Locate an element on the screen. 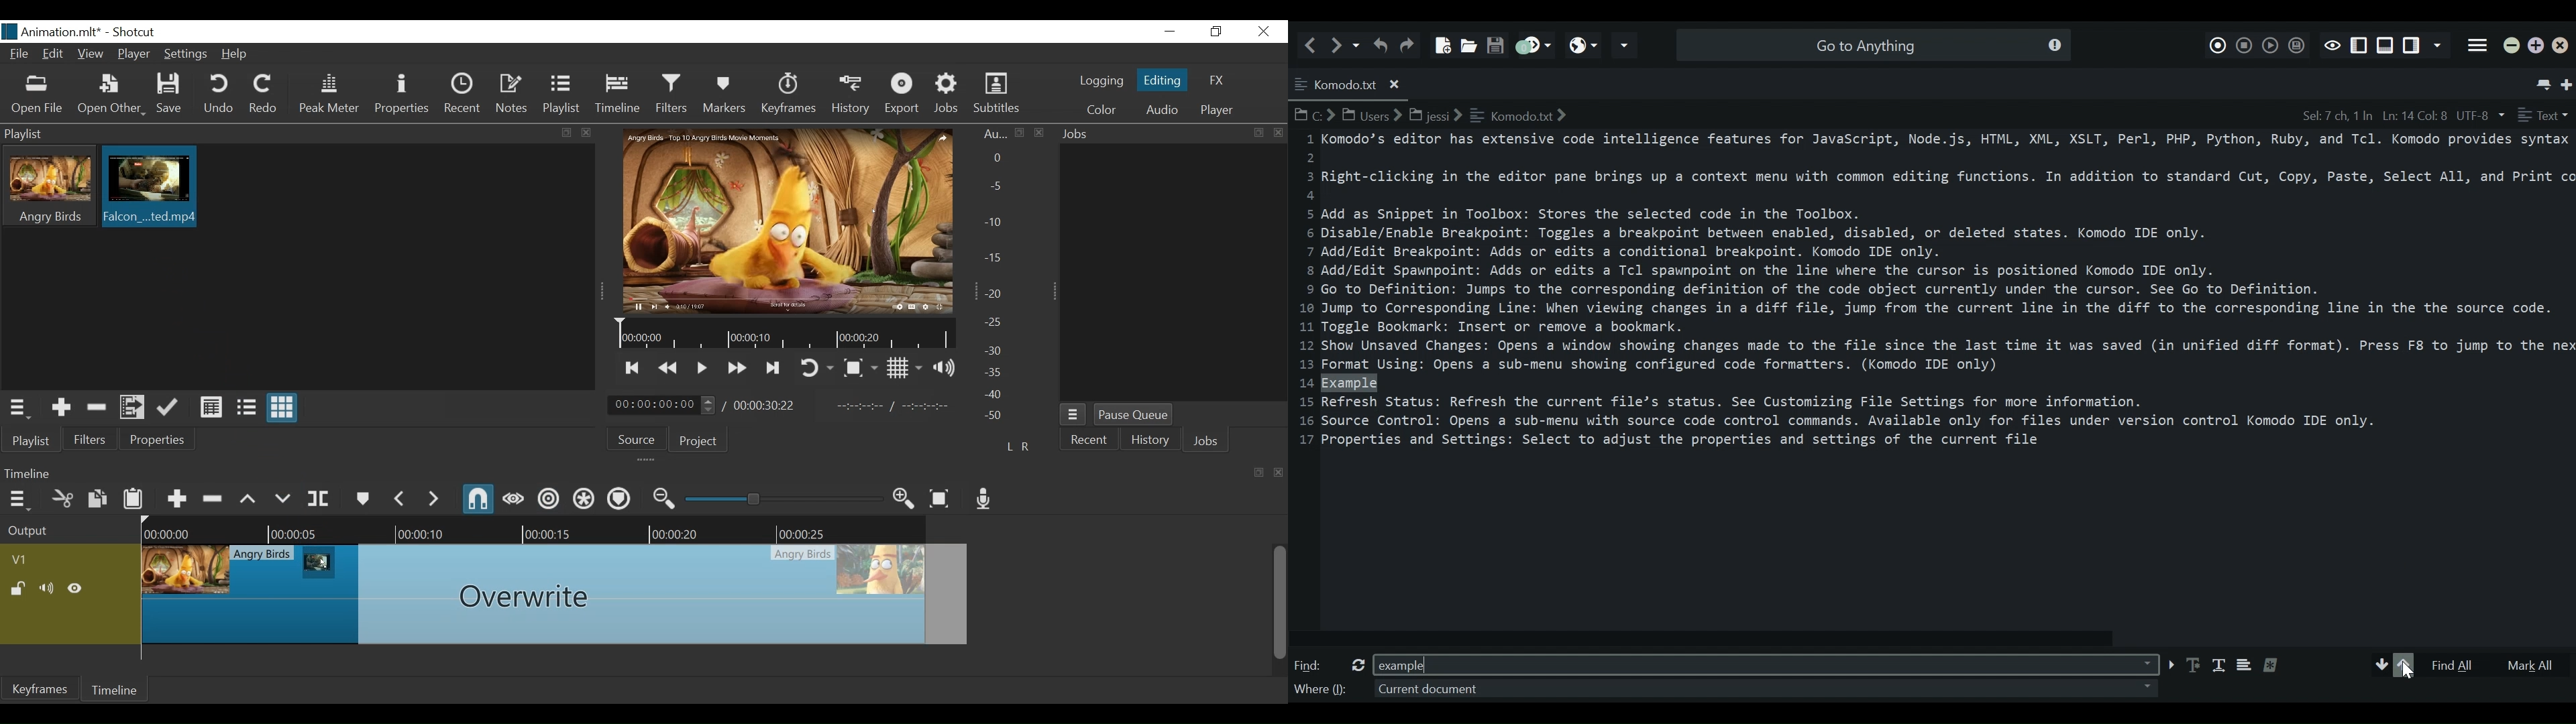 This screenshot has height=728, width=2576. View as Detail is located at coordinates (211, 408).